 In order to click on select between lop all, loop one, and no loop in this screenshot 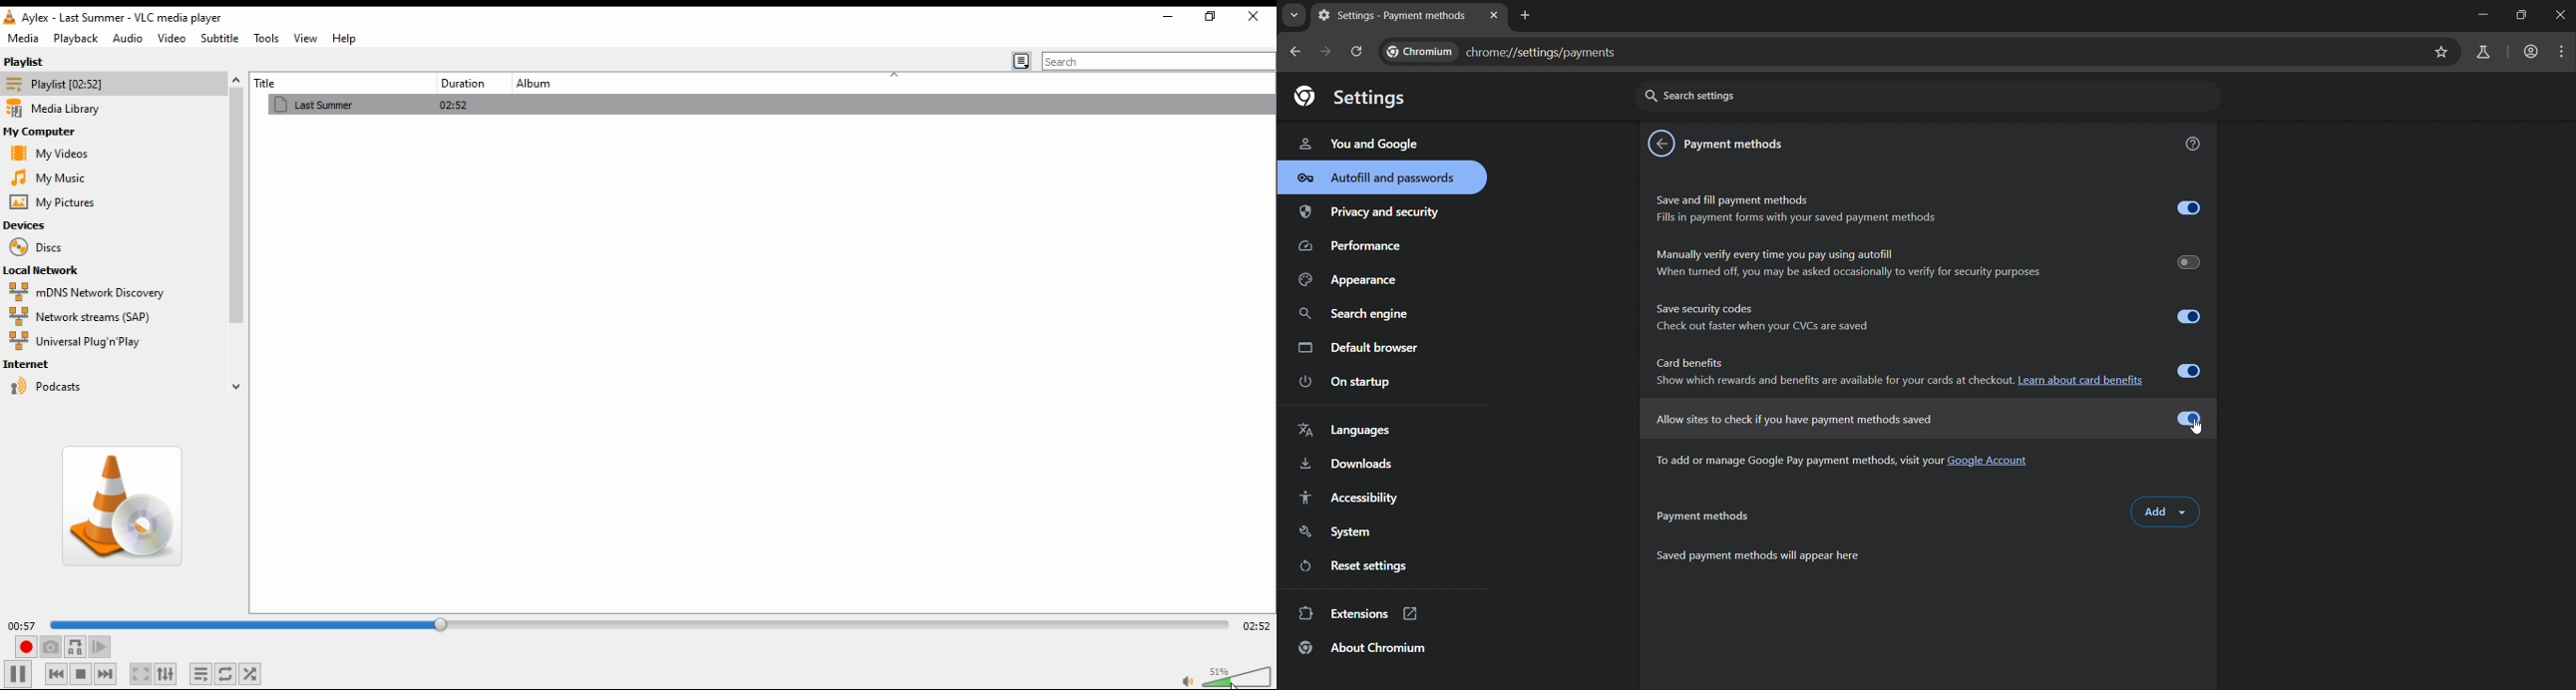, I will do `click(227, 674)`.